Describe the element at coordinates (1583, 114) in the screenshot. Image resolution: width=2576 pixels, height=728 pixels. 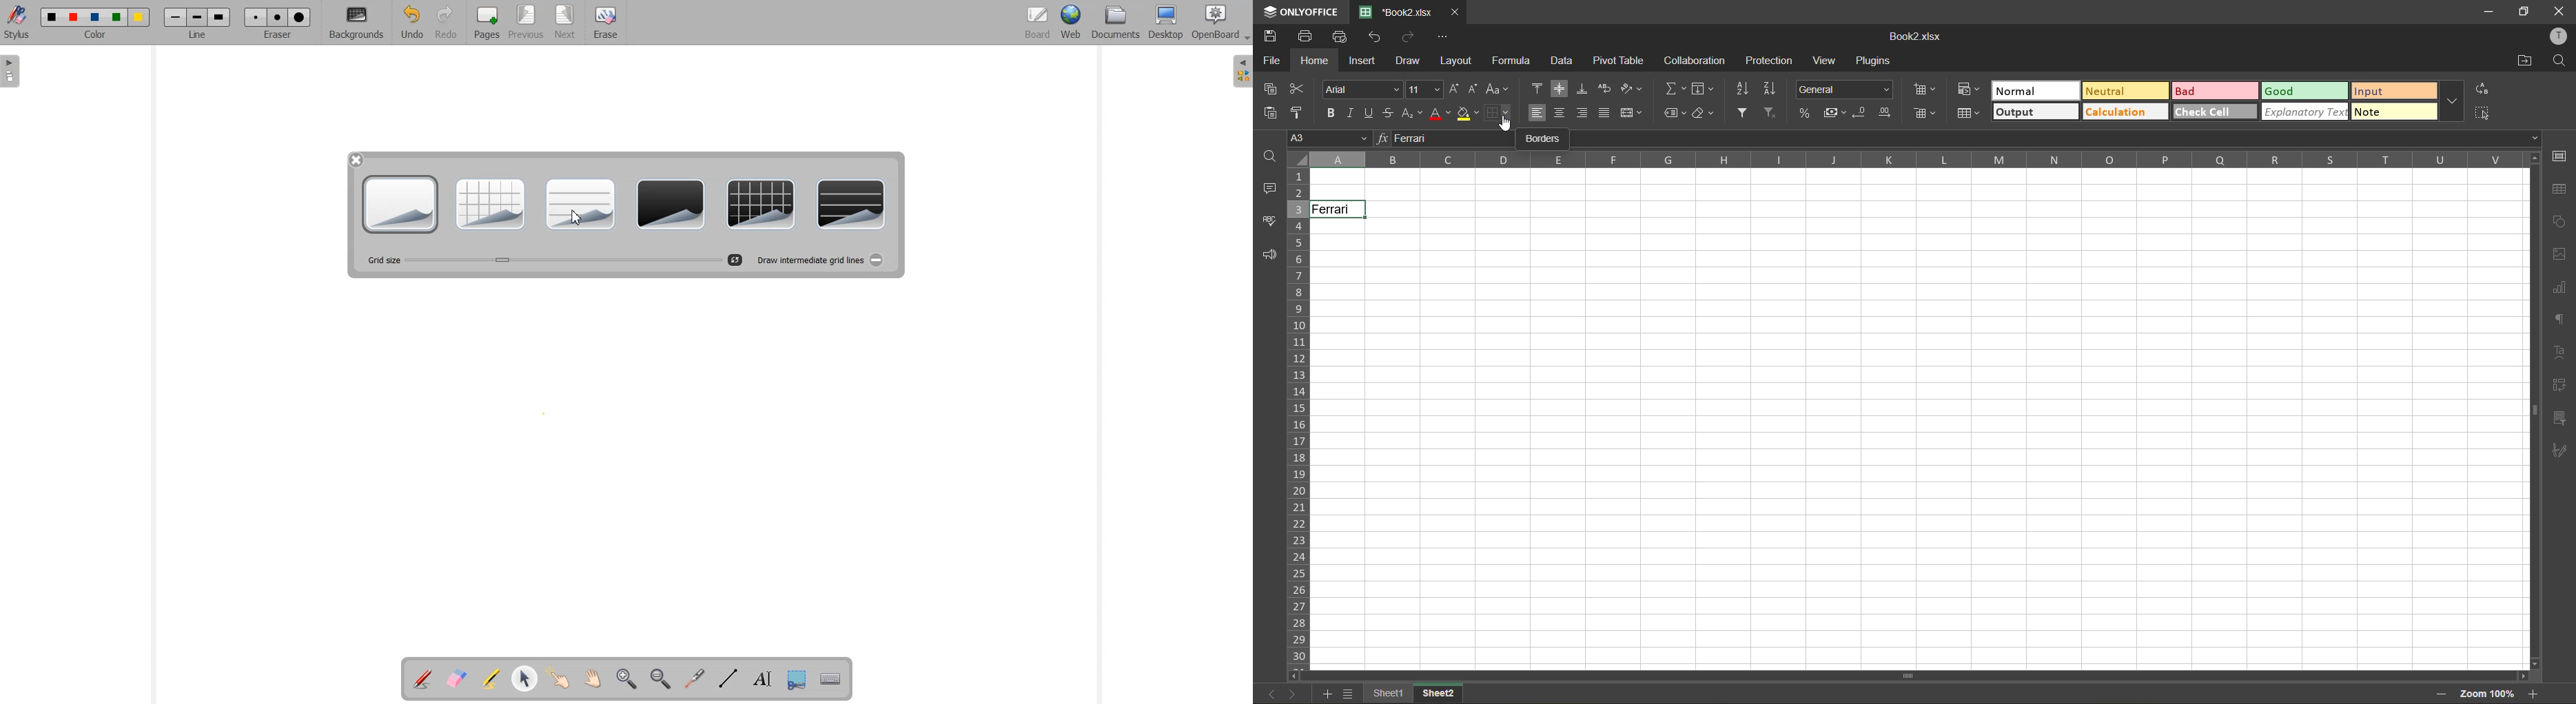
I see `align right` at that location.